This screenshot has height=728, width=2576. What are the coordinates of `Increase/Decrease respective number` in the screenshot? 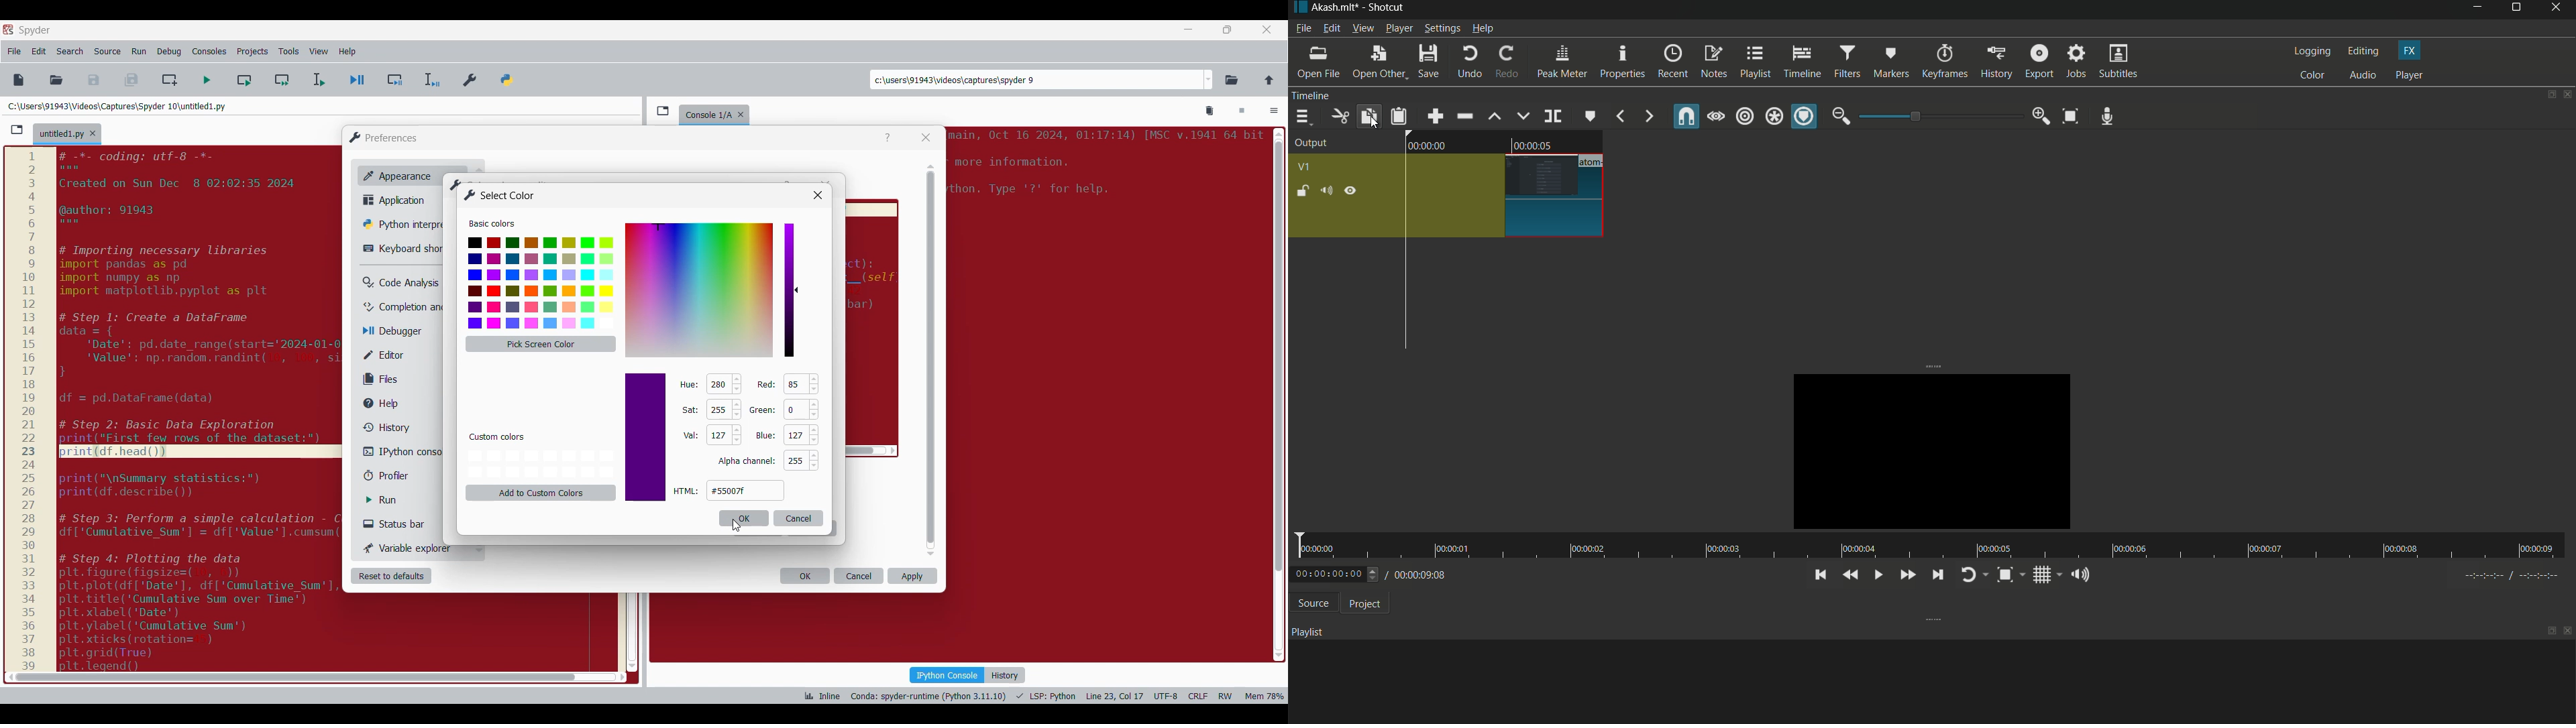 It's located at (814, 422).